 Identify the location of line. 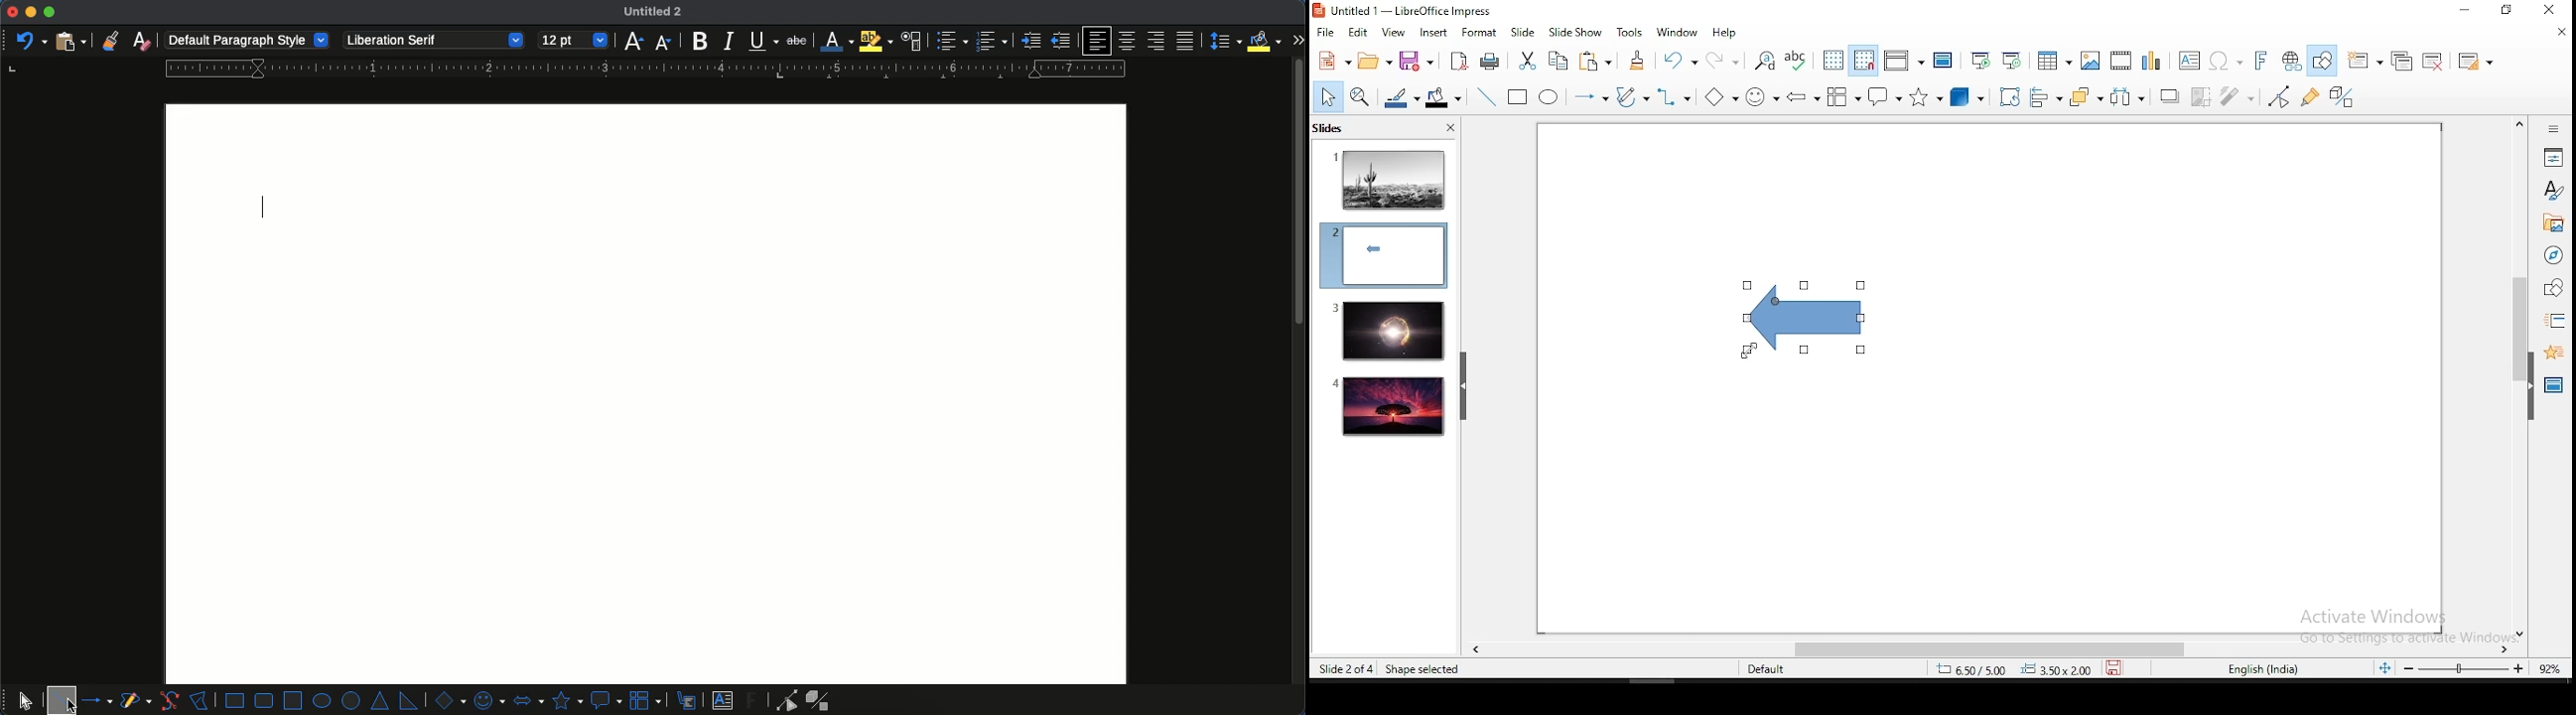
(1484, 97).